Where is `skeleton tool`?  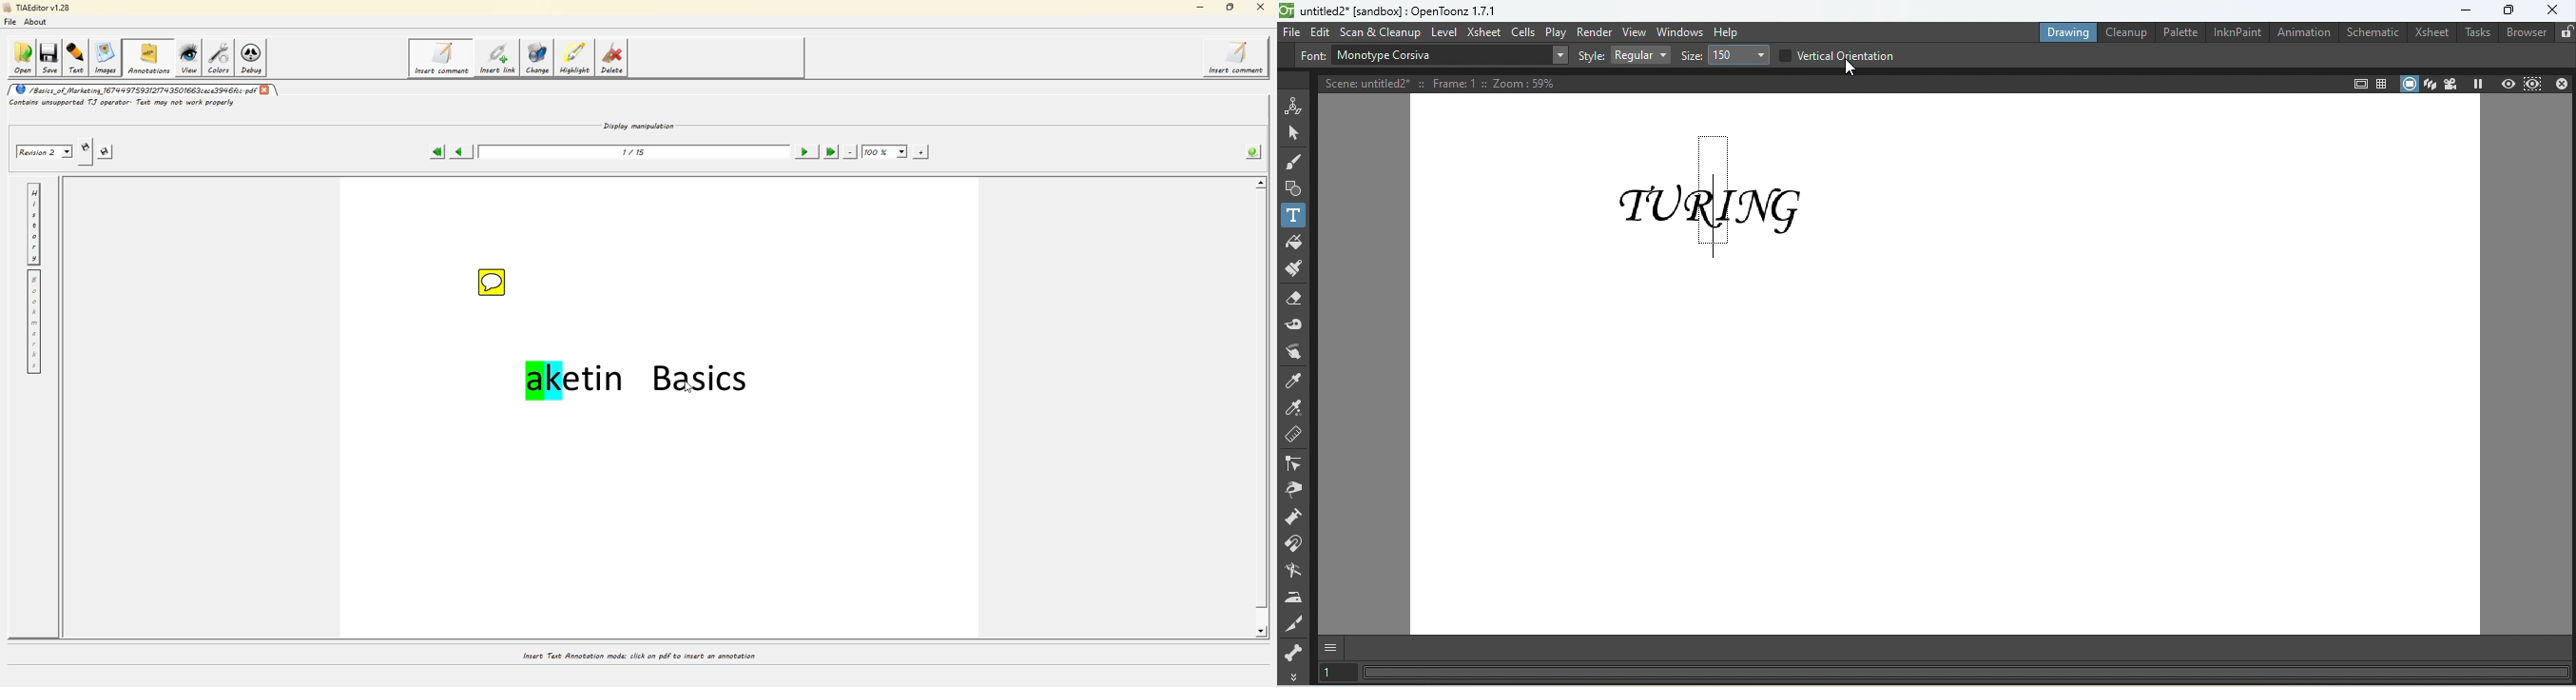
skeleton tool is located at coordinates (1293, 651).